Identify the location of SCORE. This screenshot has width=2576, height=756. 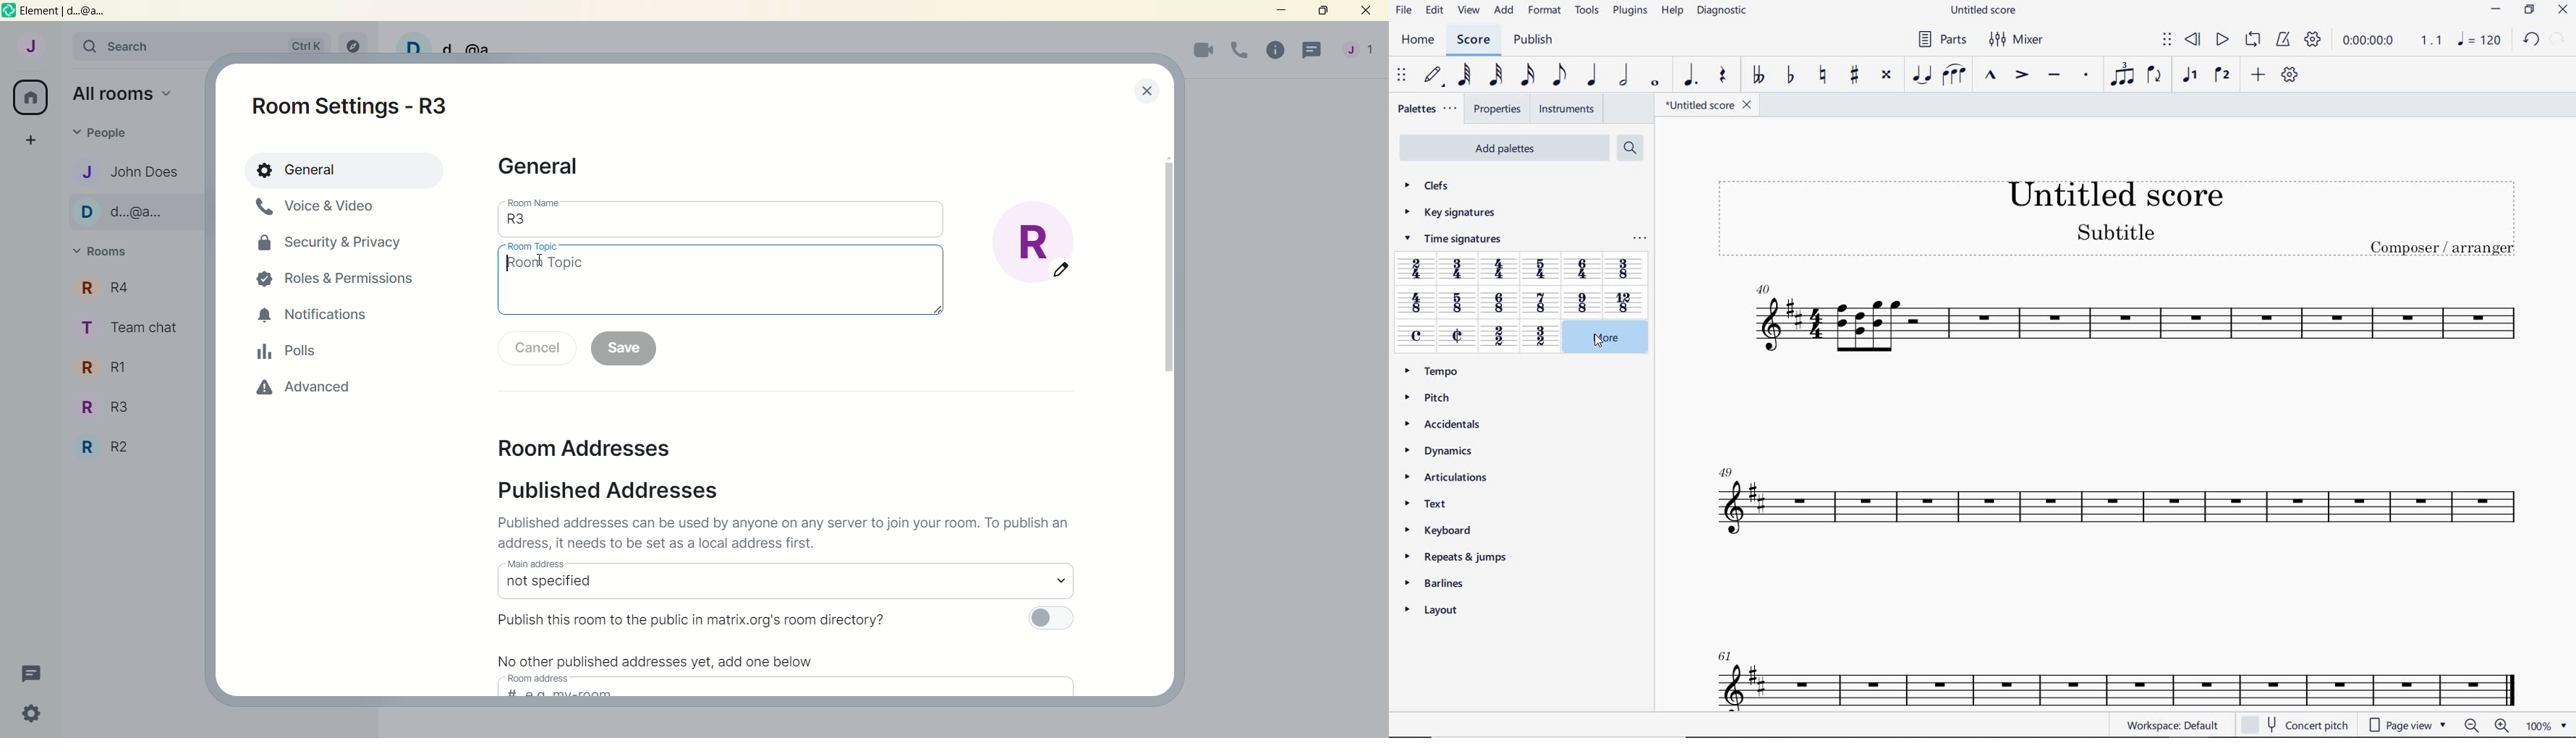
(1473, 40).